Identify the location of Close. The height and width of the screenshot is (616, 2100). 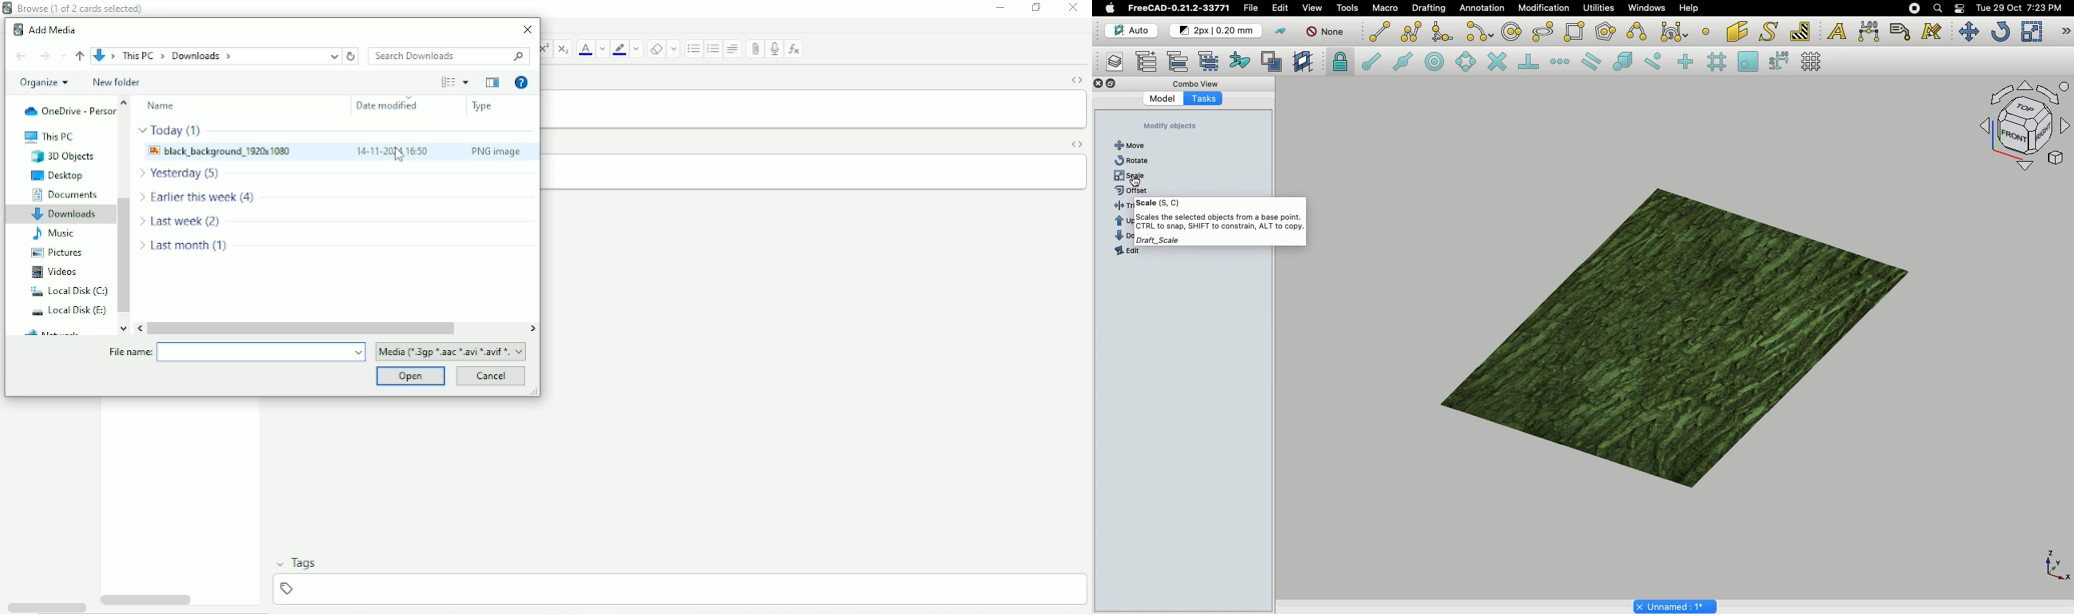
(526, 30).